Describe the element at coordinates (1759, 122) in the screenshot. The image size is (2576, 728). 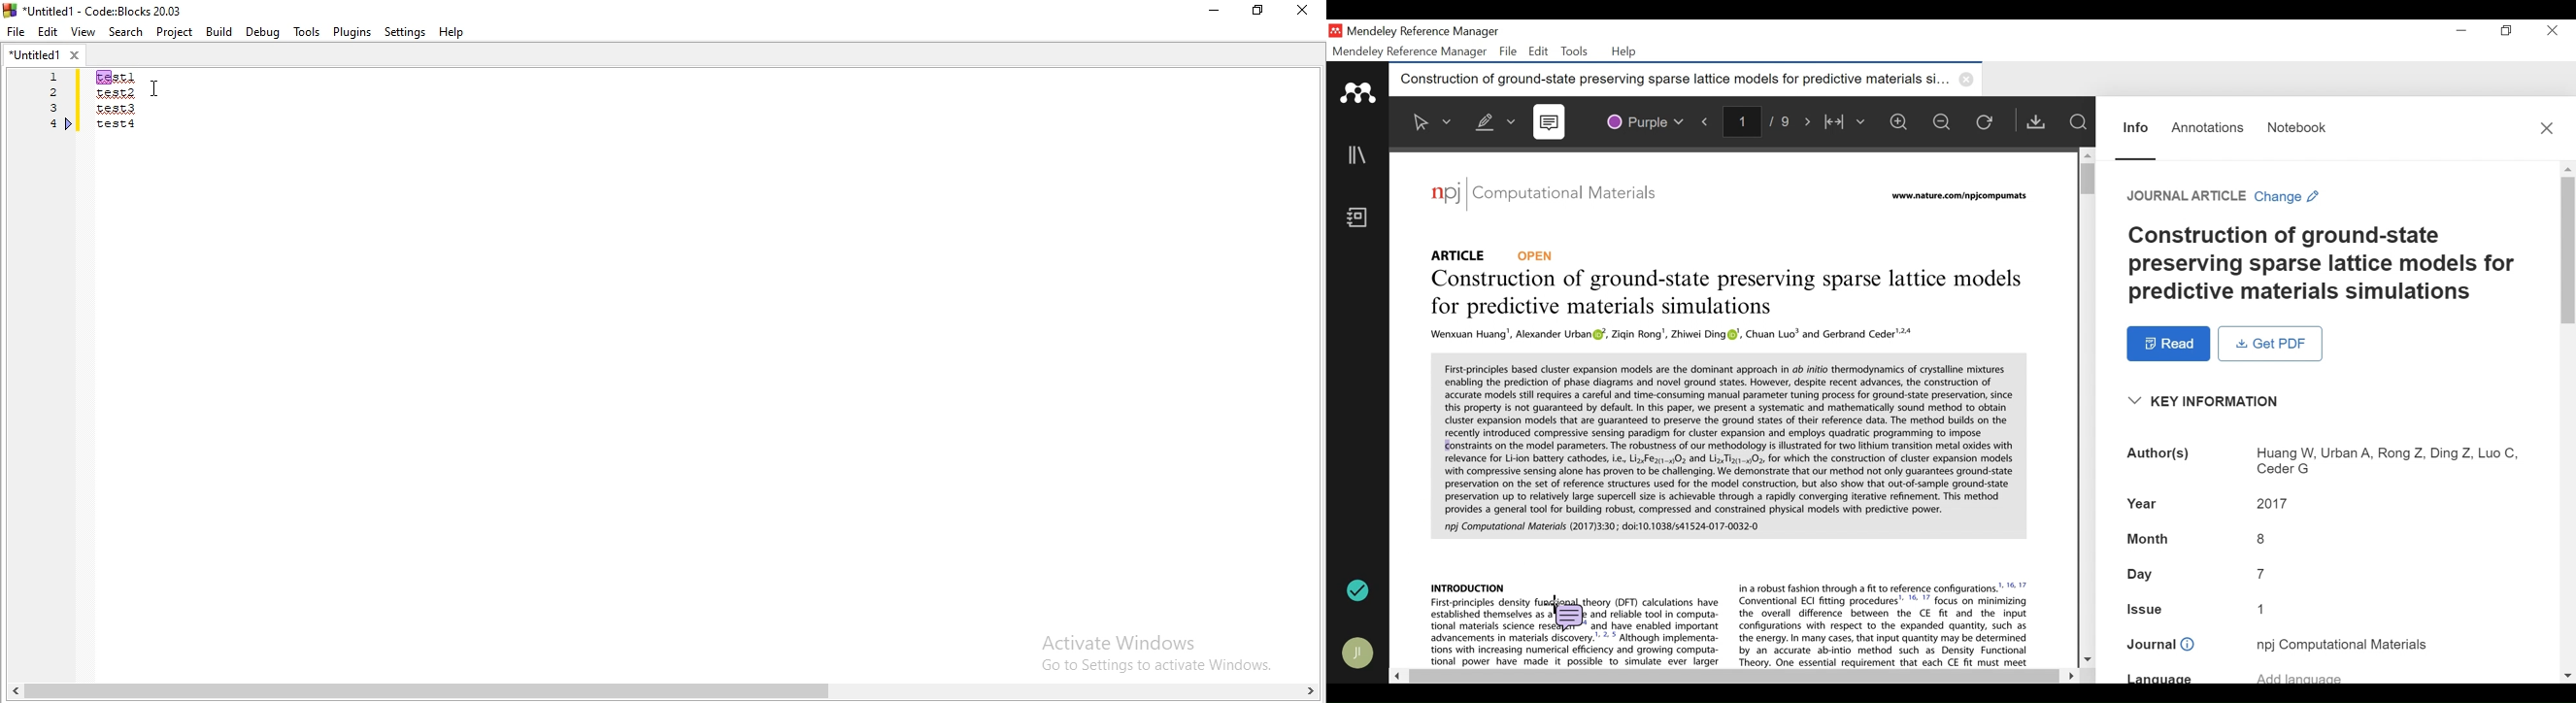
I see `Page Number/Total Number of Pae` at that location.